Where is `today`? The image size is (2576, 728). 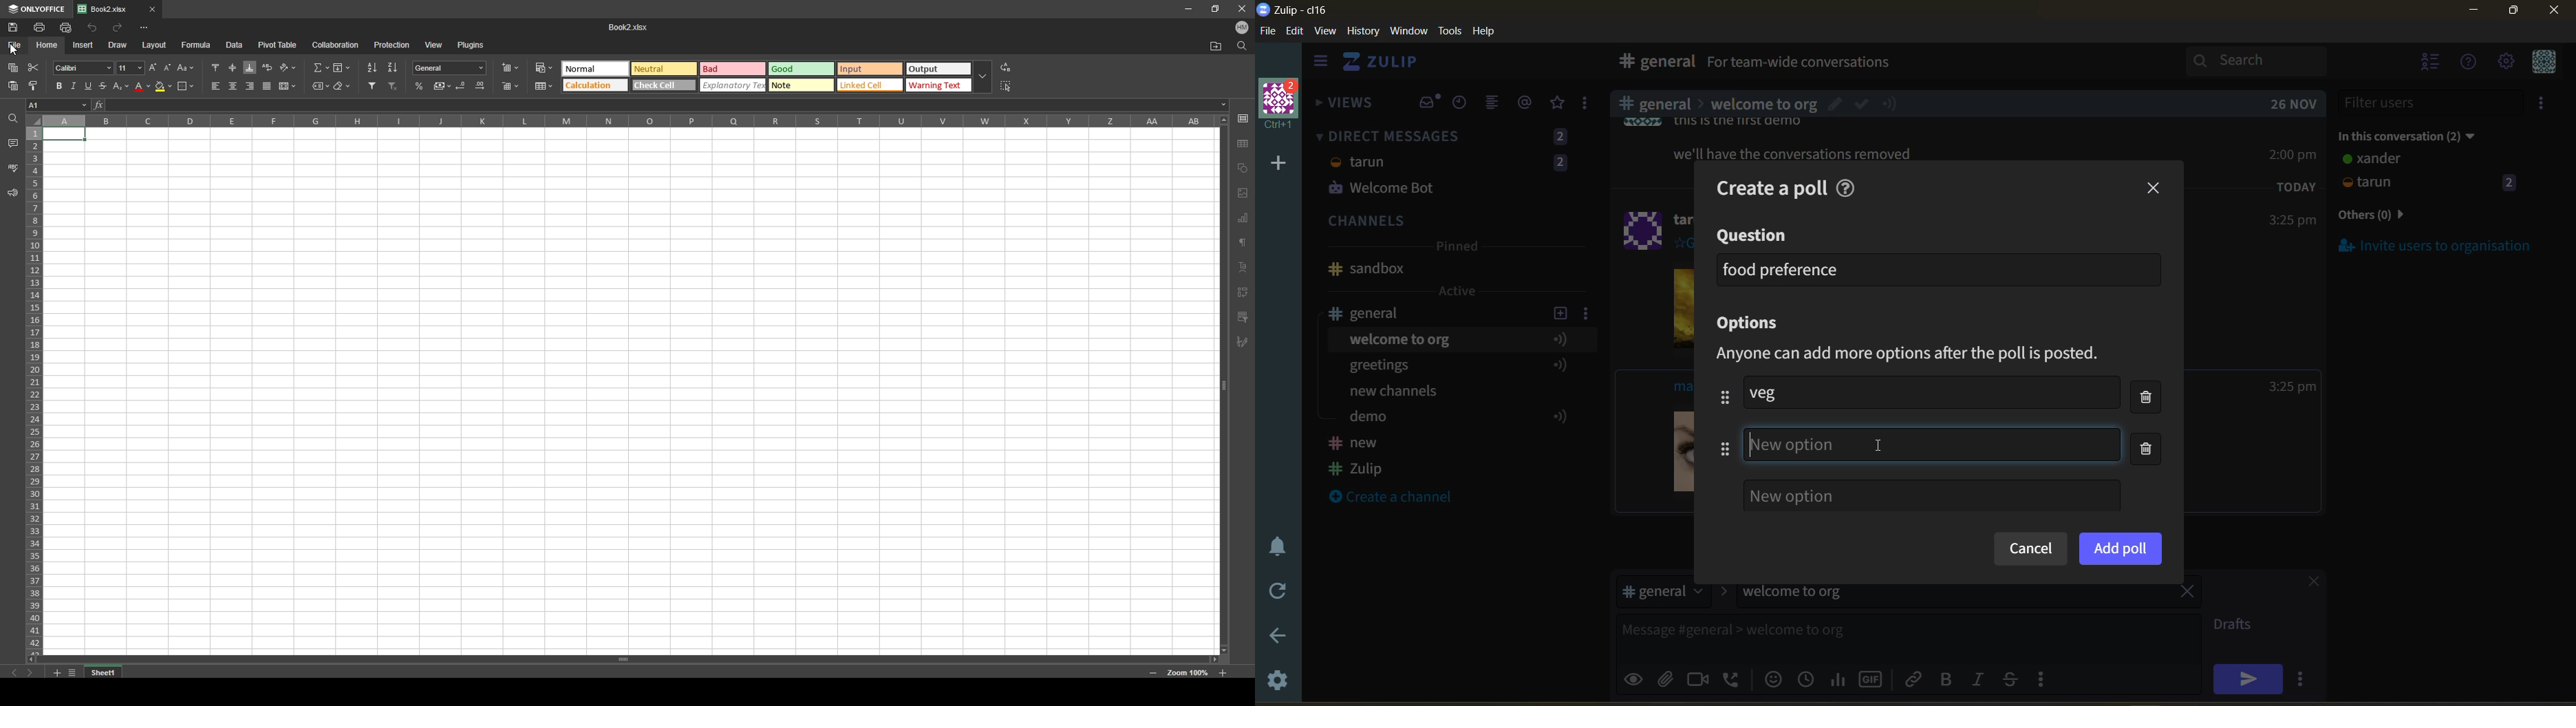
today is located at coordinates (2297, 186).